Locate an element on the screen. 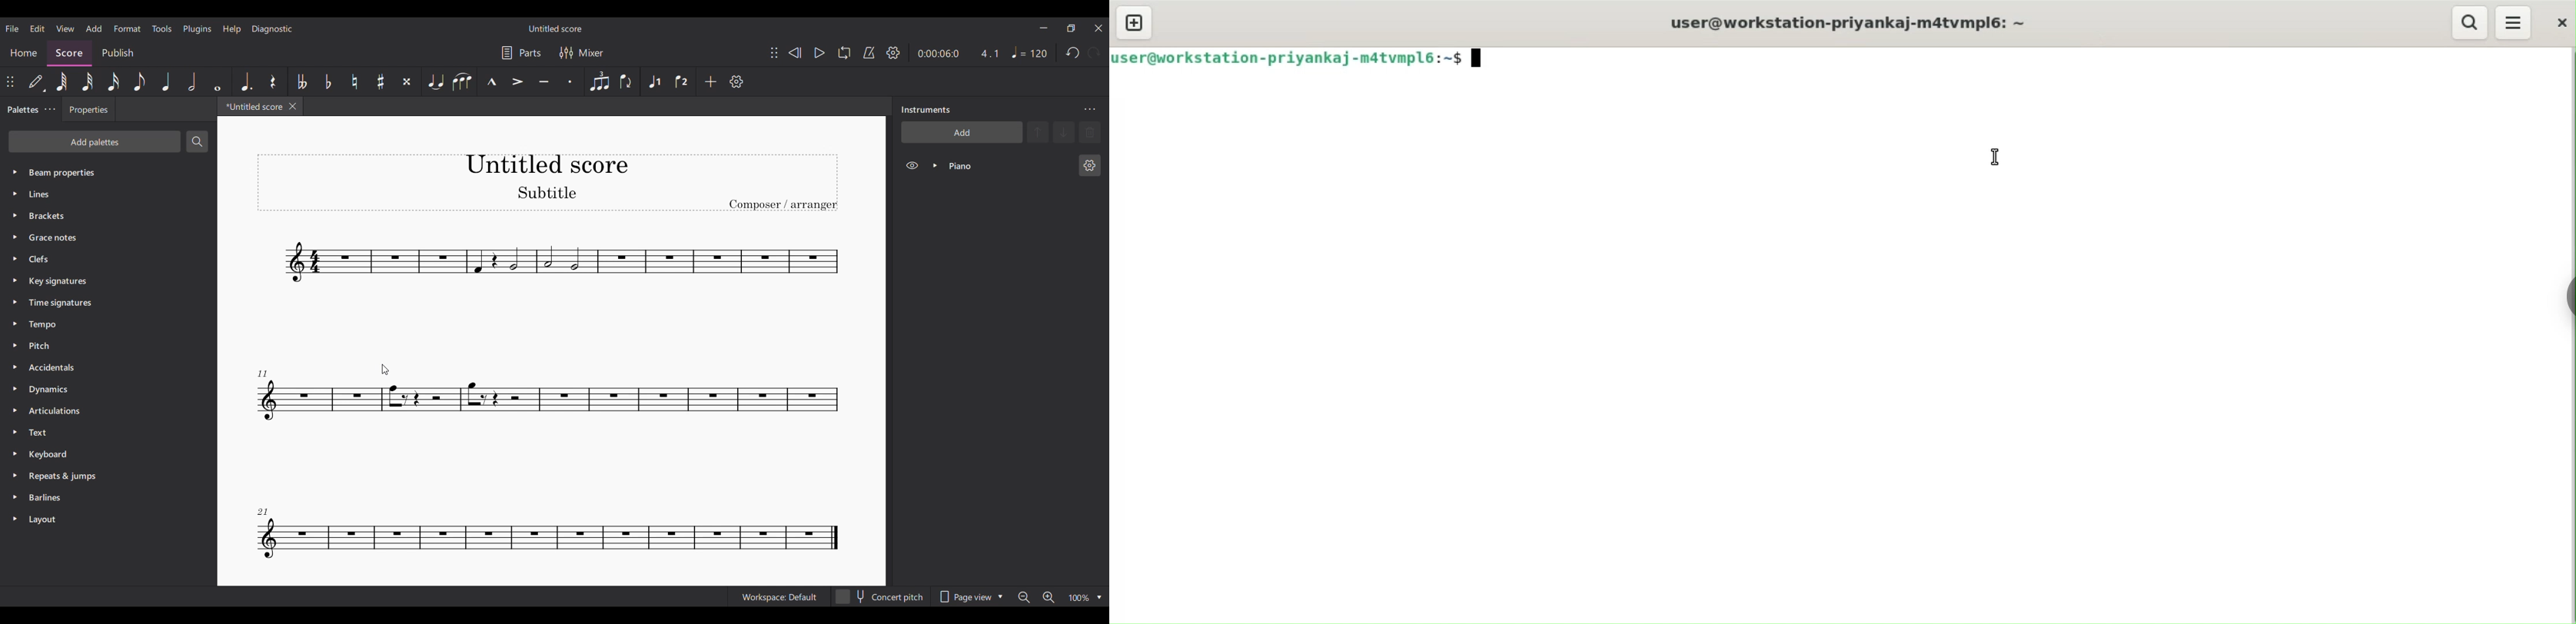  More settings is located at coordinates (50, 110).